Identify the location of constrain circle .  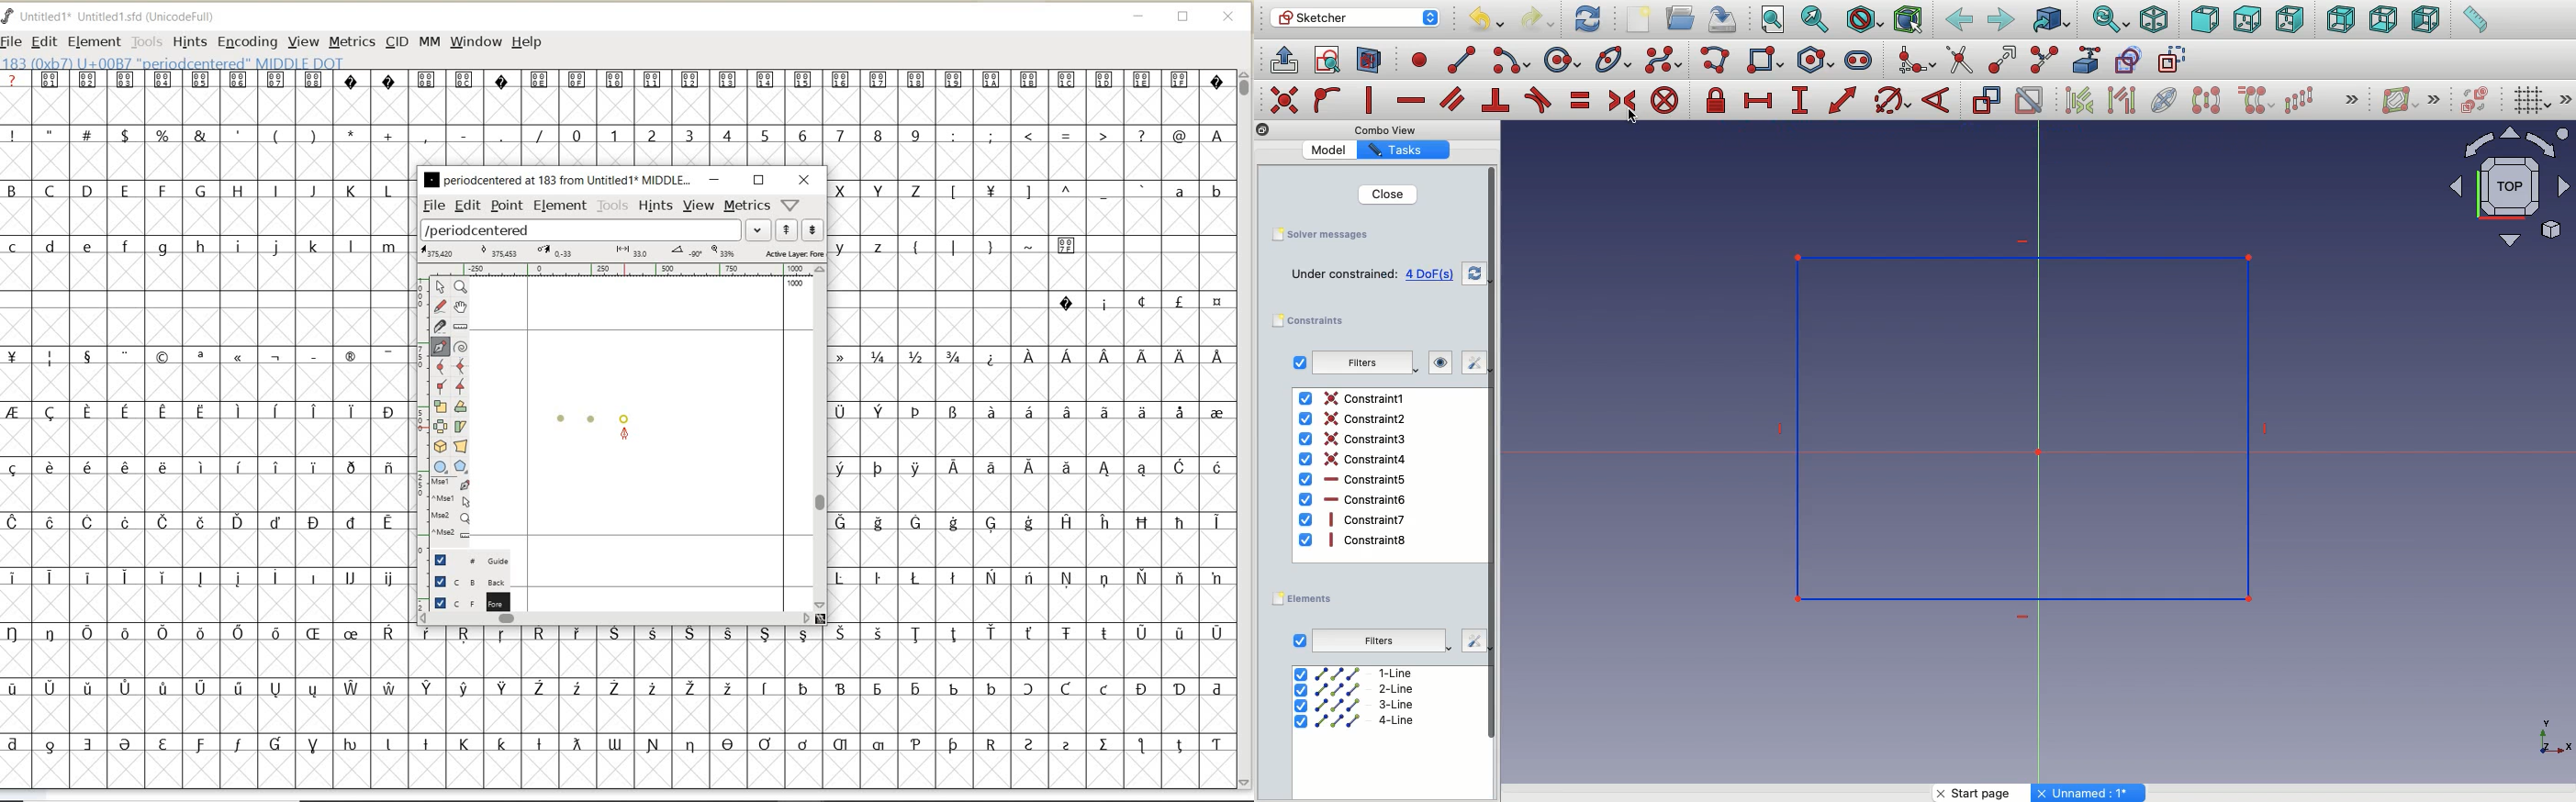
(1893, 99).